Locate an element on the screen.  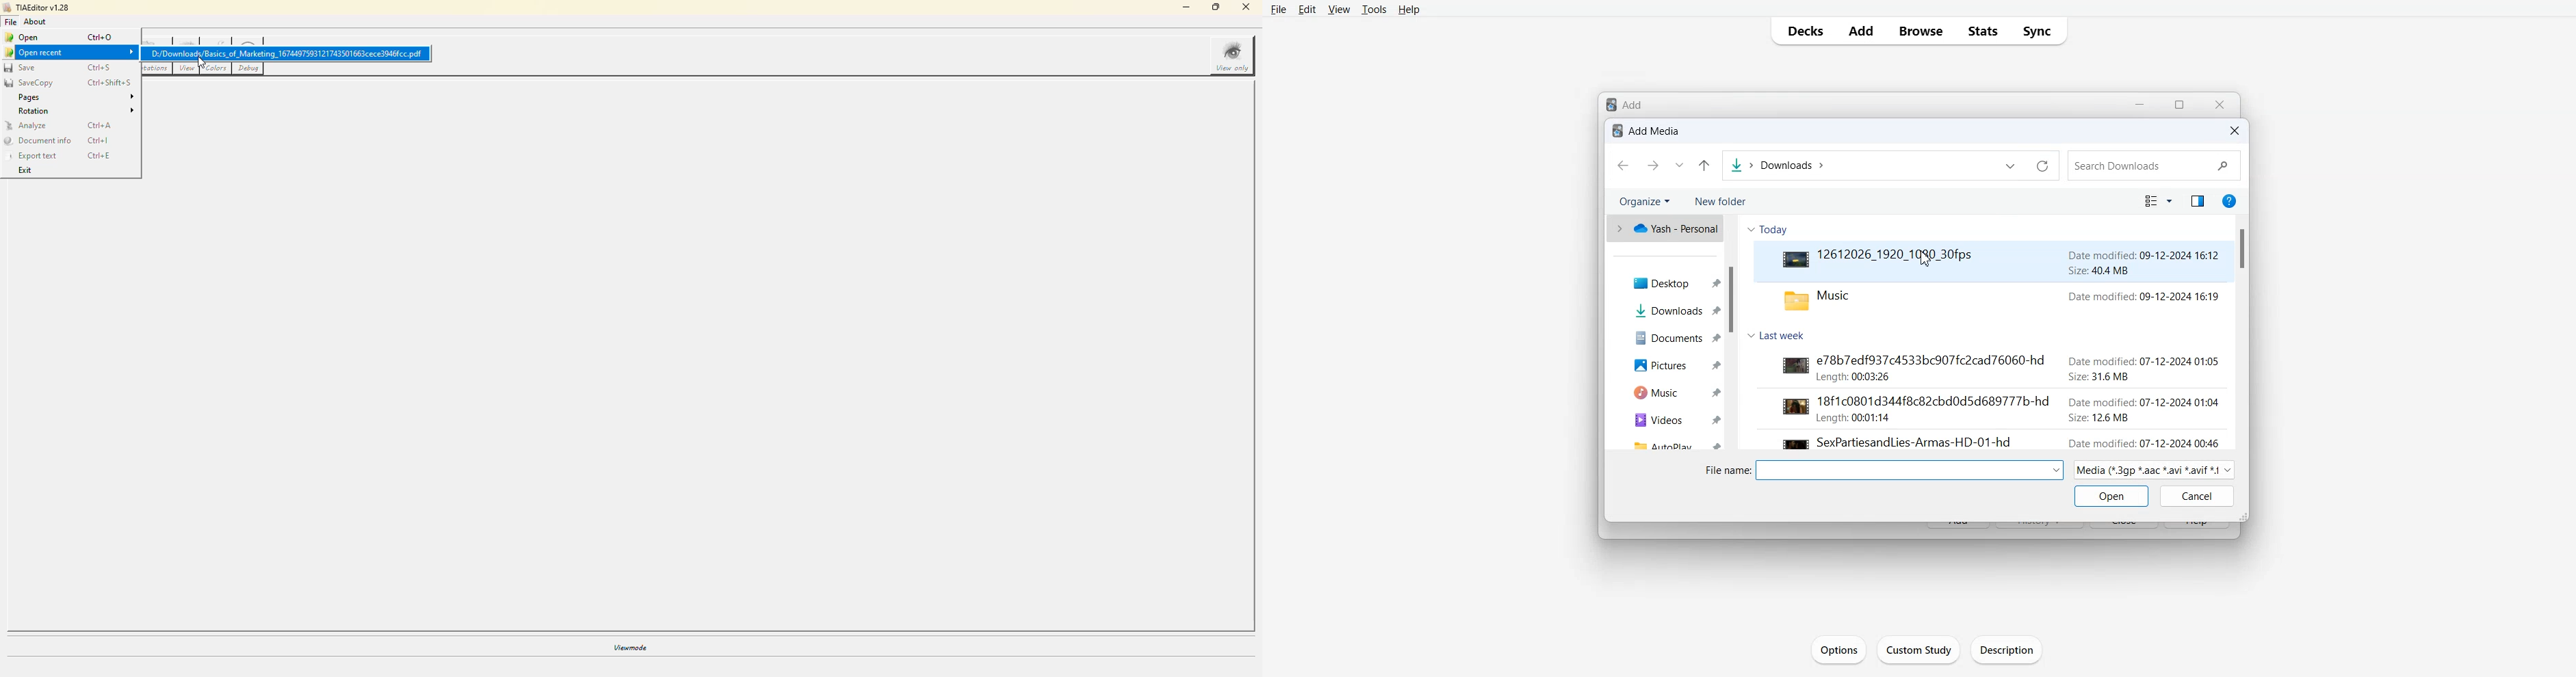
Cursor is located at coordinates (1927, 259).